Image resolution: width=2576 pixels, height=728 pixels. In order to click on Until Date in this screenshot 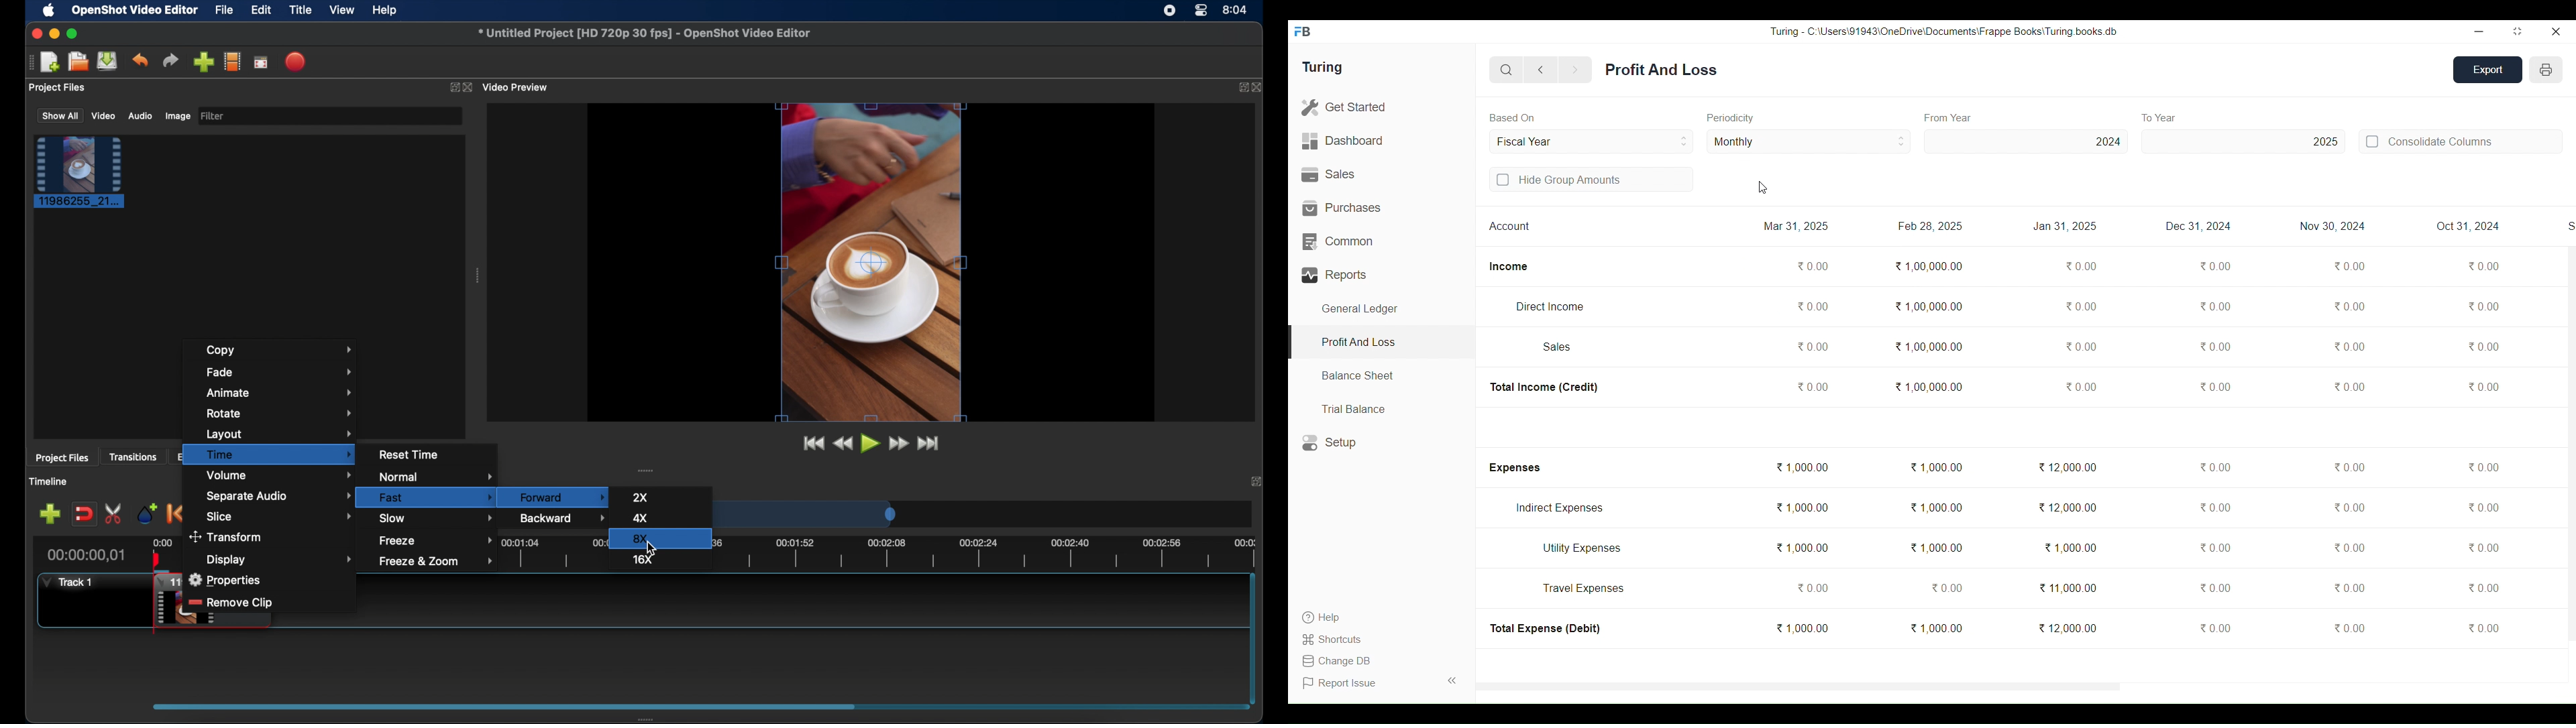, I will do `click(1592, 141)`.